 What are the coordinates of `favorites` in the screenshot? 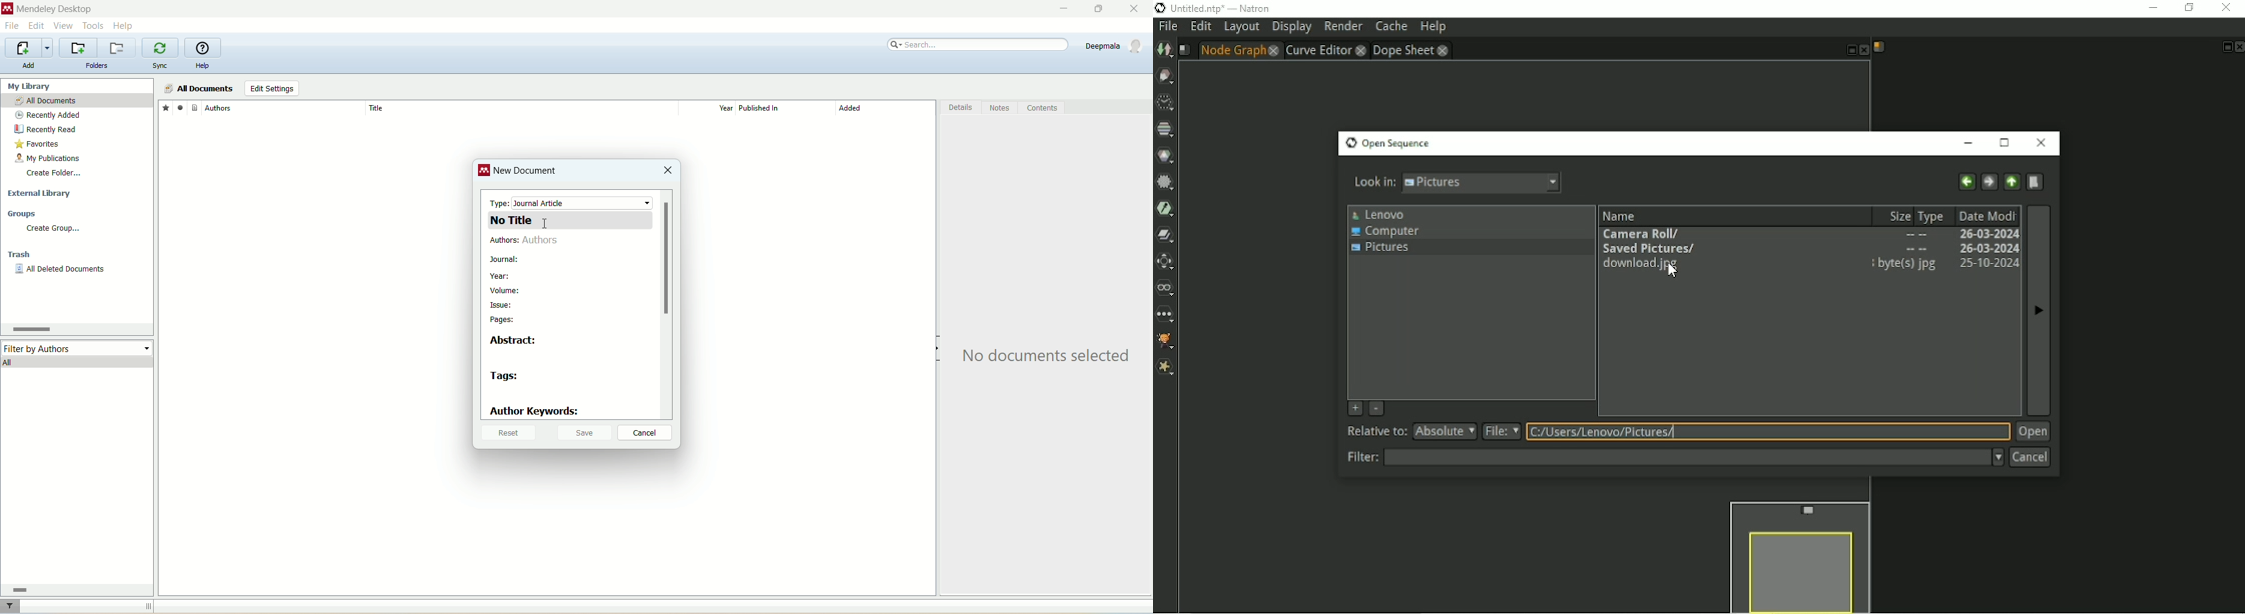 It's located at (165, 107).